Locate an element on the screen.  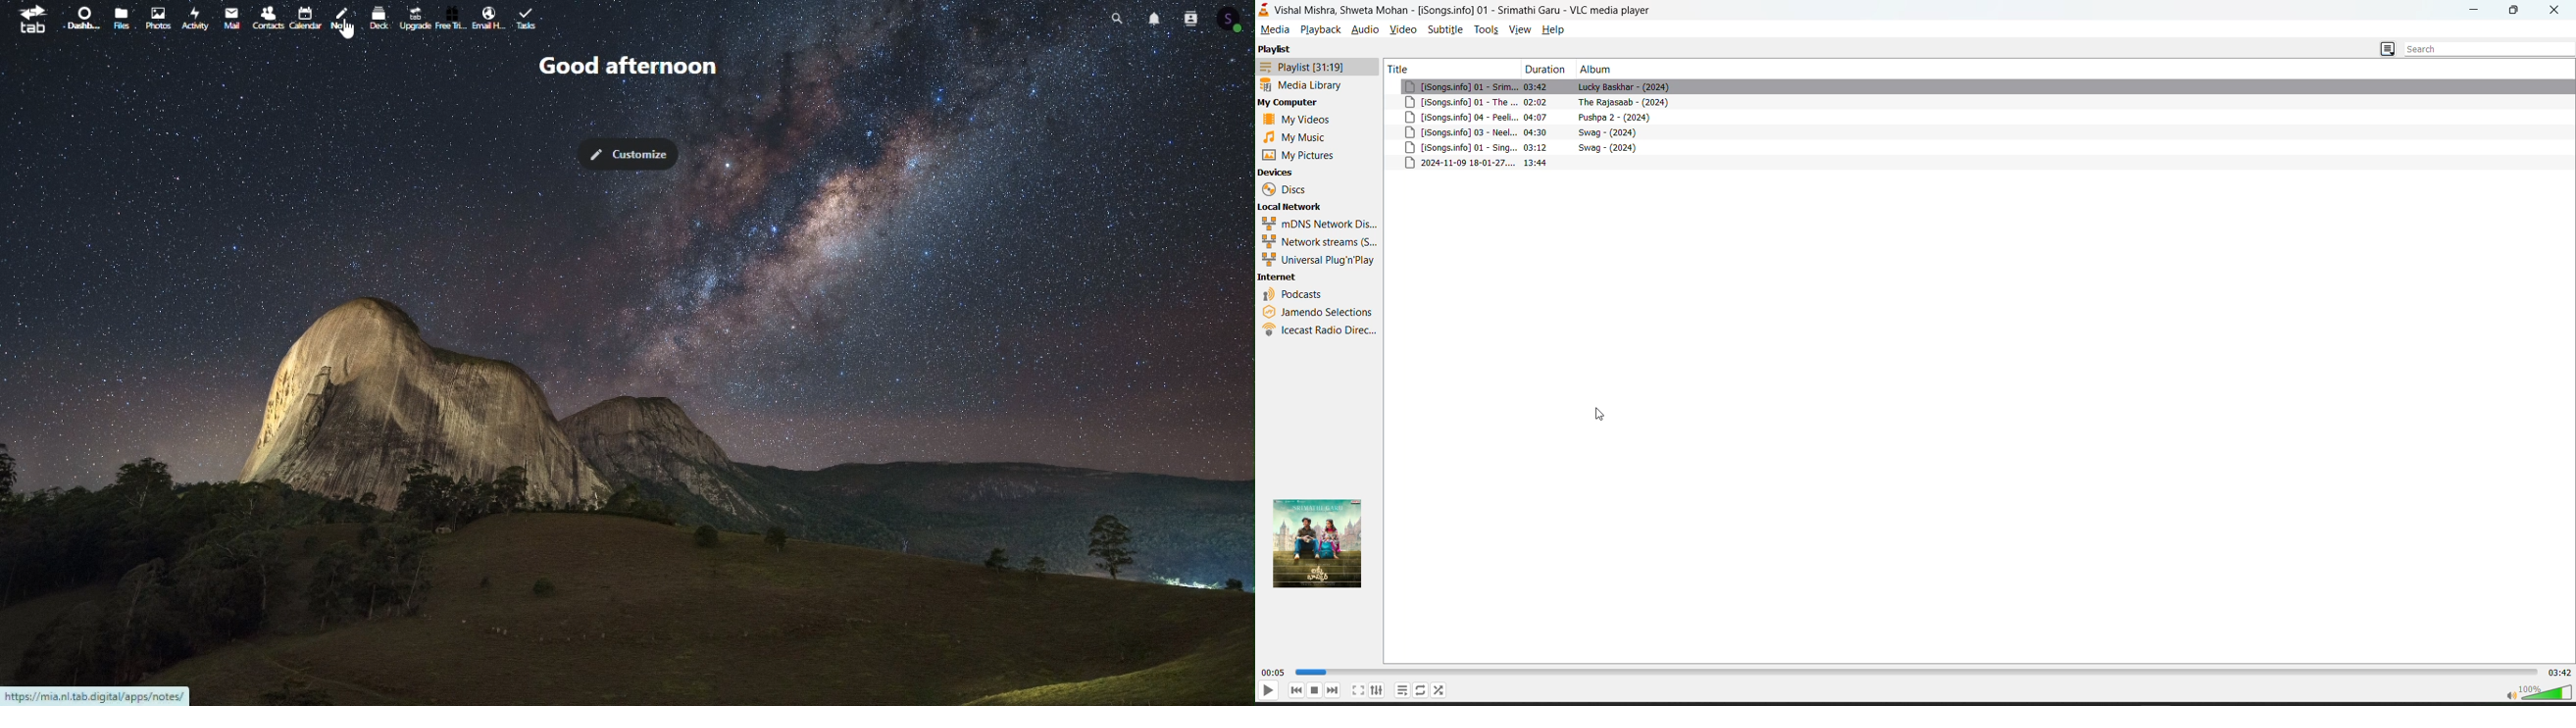
podcasts is located at coordinates (1303, 295).